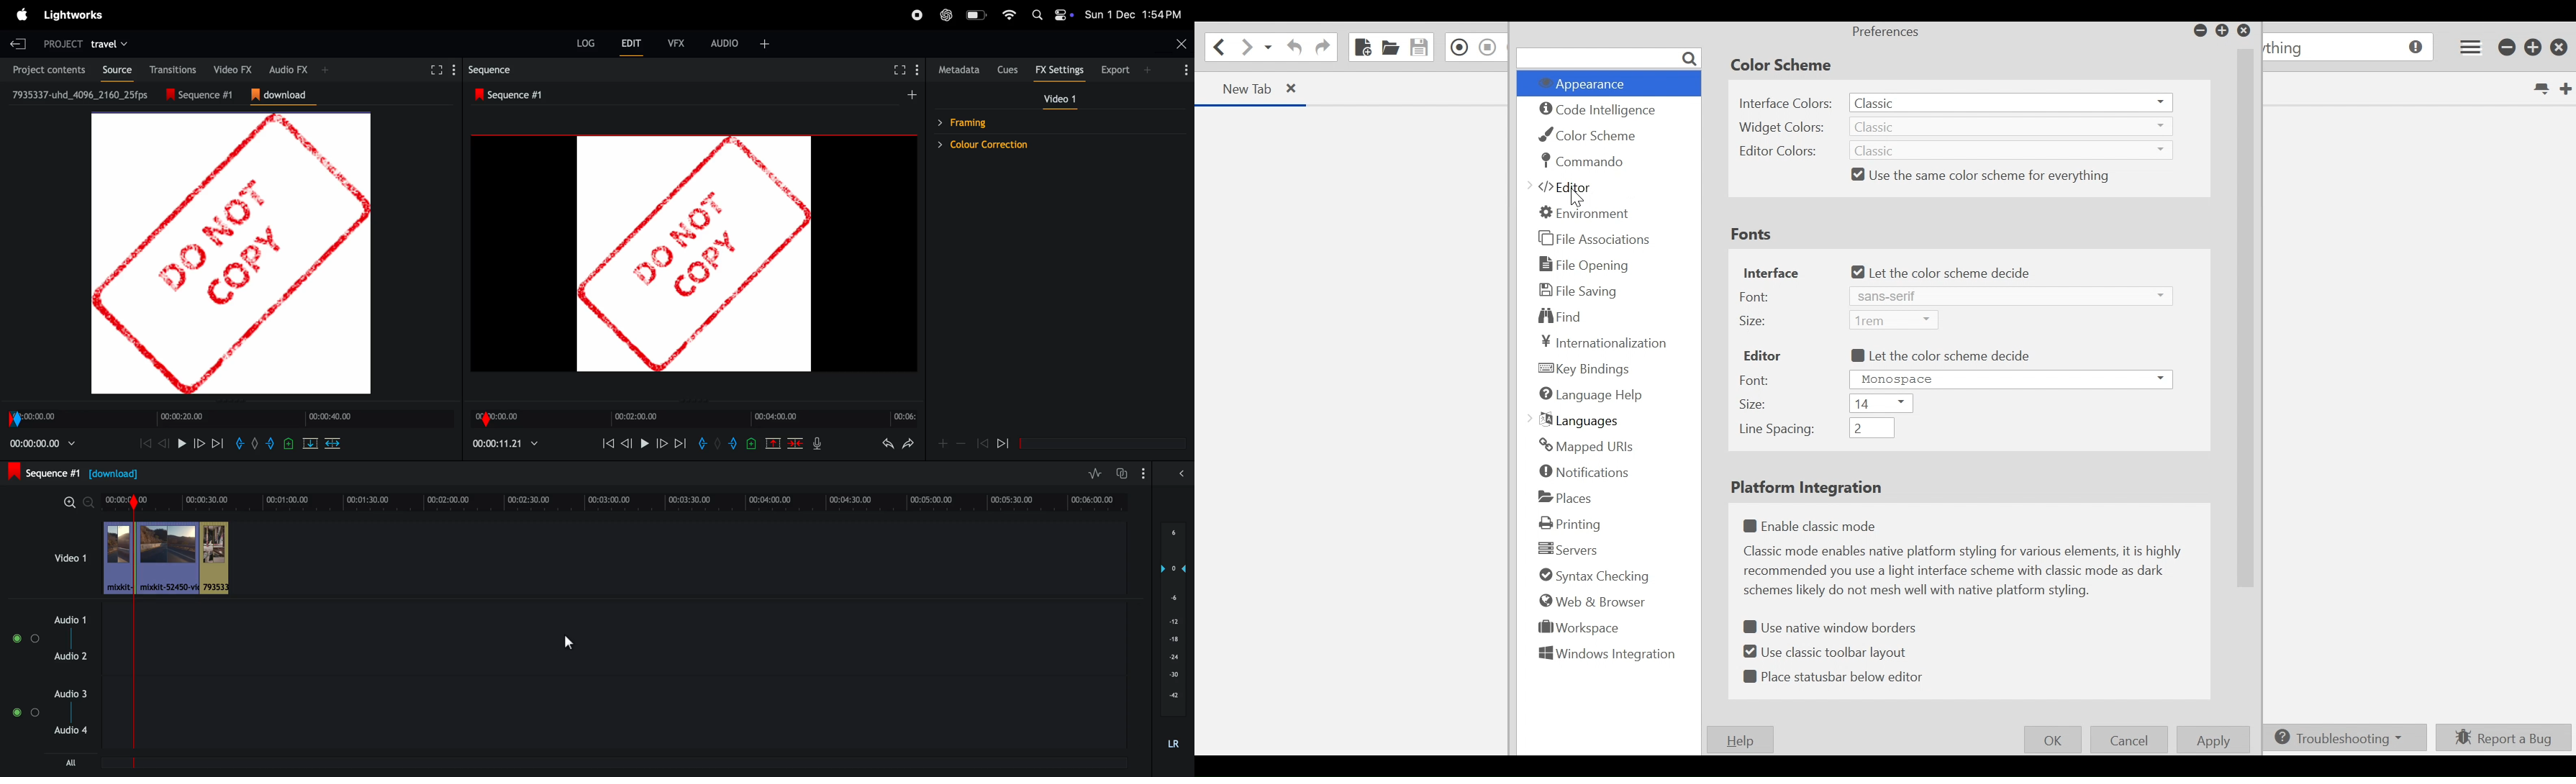 This screenshot has height=784, width=2576. Describe the element at coordinates (611, 763) in the screenshot. I see `Horizontal slide bar` at that location.